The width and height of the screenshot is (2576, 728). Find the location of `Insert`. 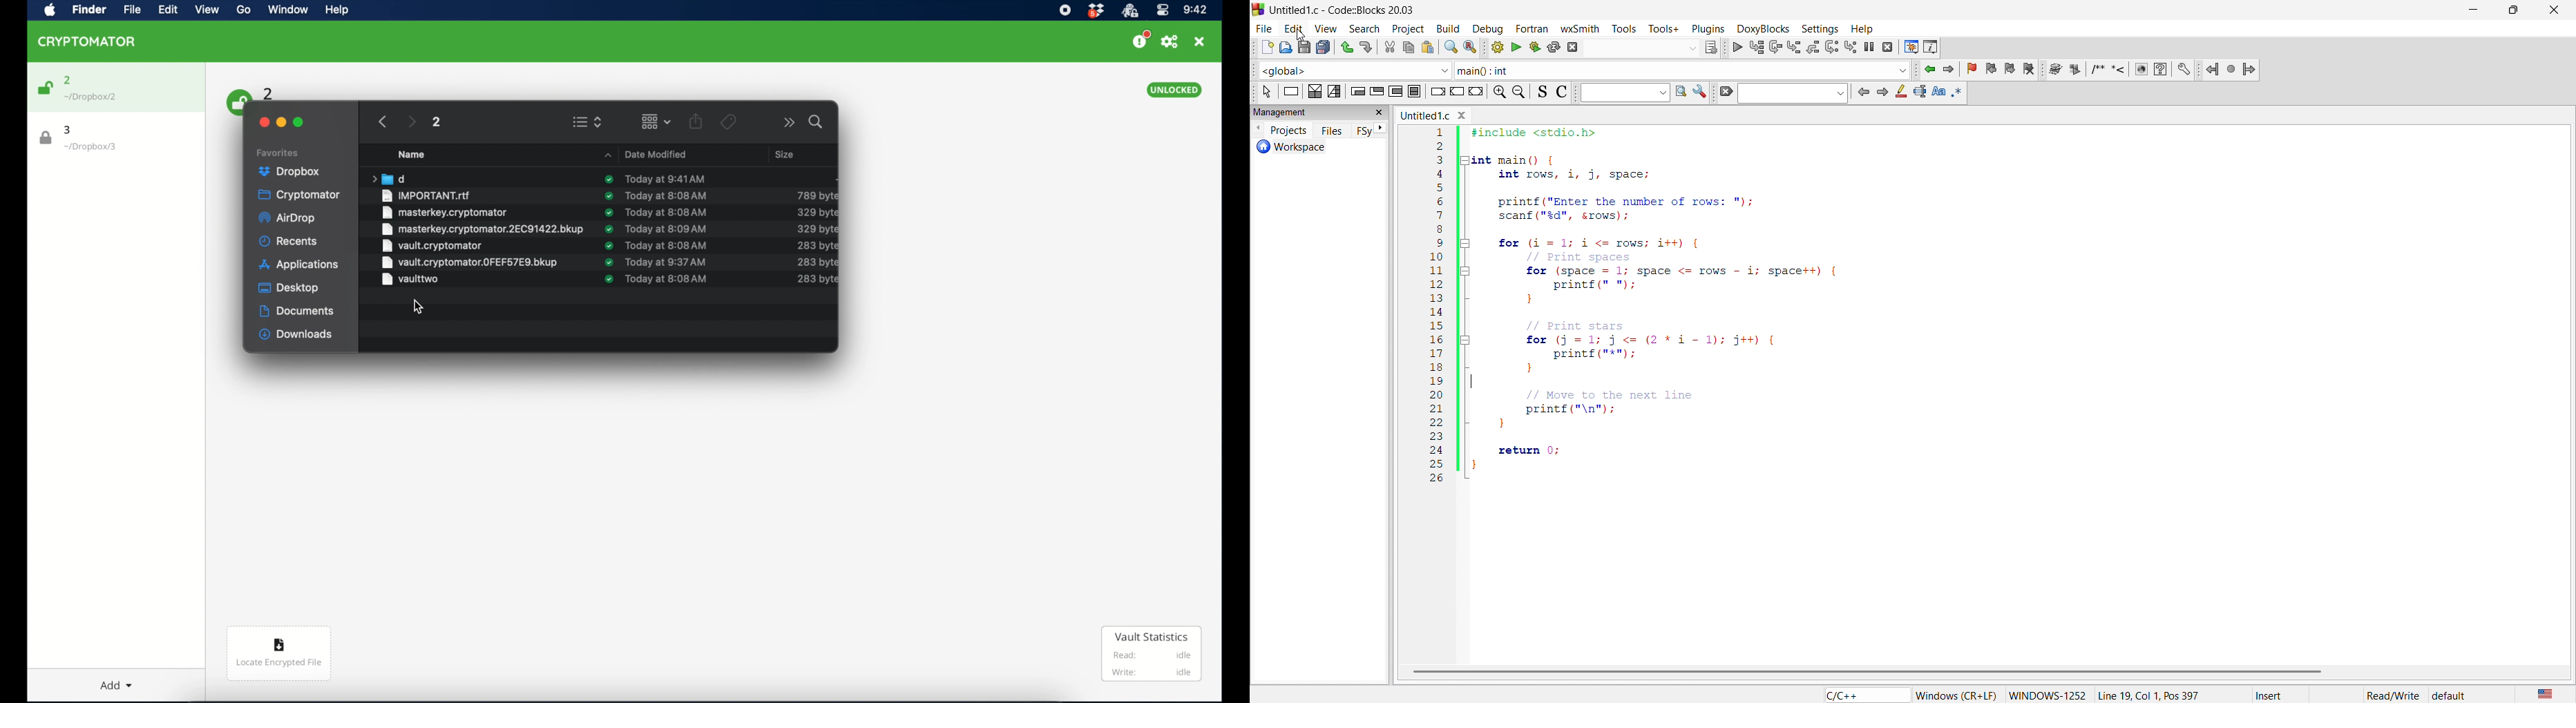

Insert is located at coordinates (2281, 695).